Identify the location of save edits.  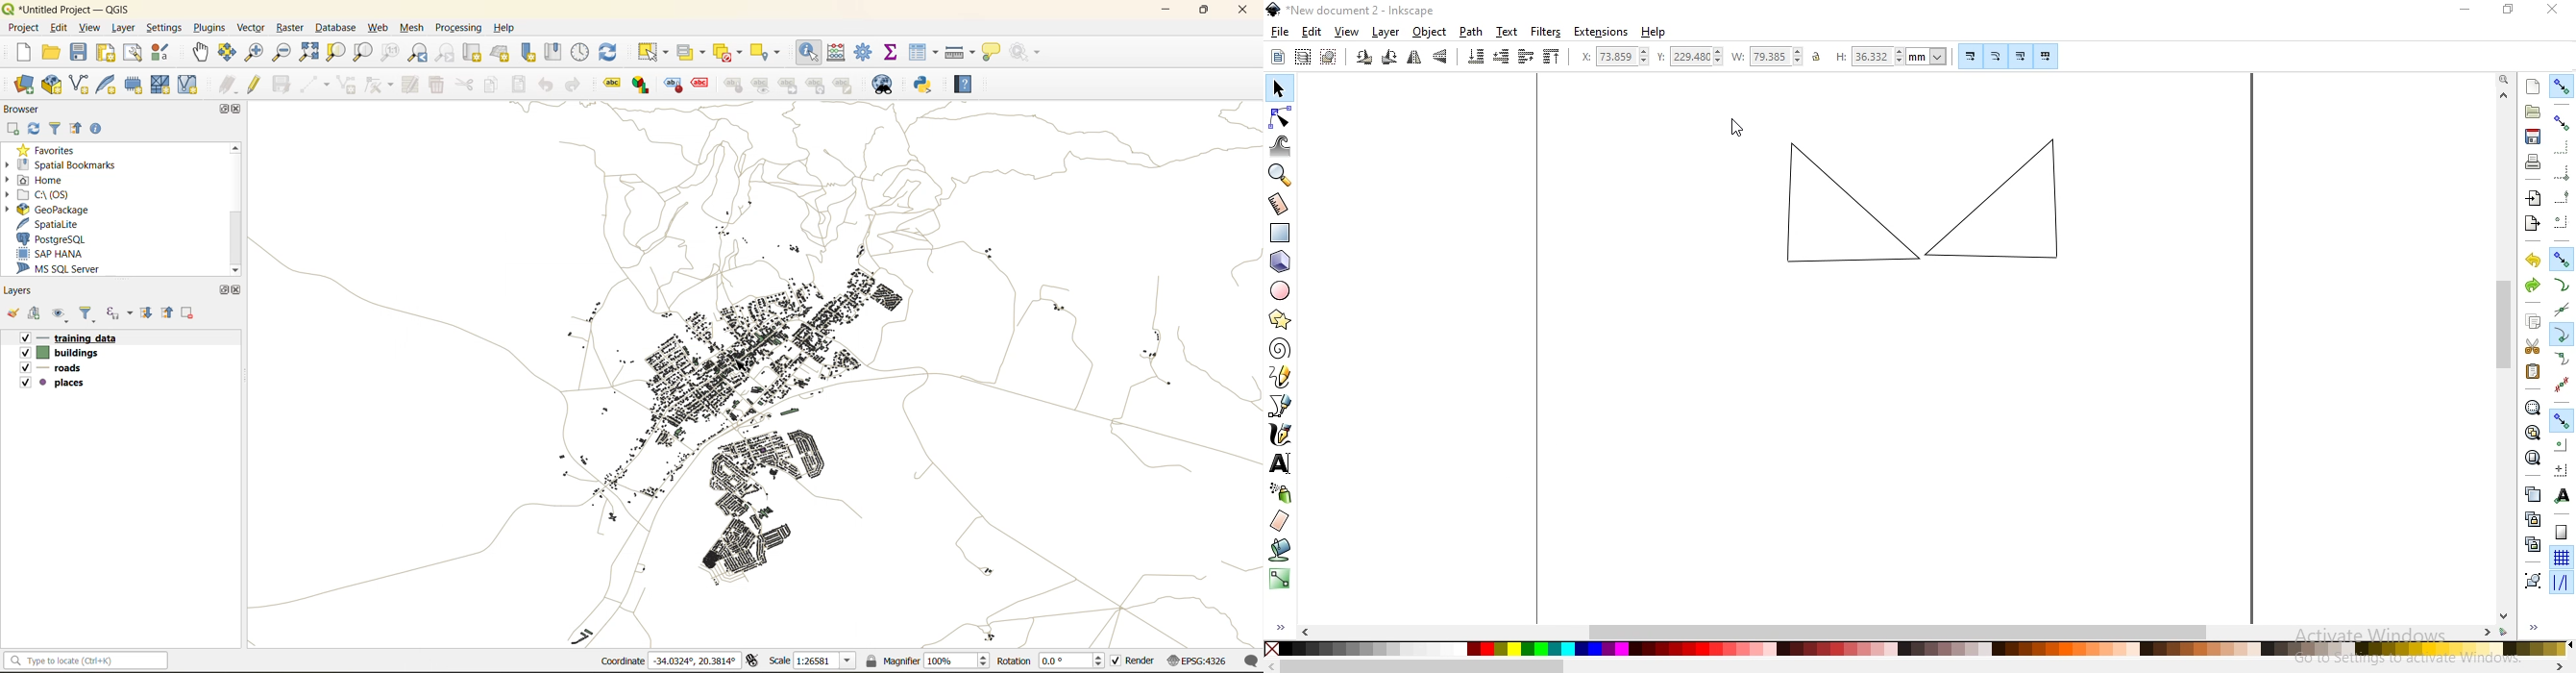
(283, 84).